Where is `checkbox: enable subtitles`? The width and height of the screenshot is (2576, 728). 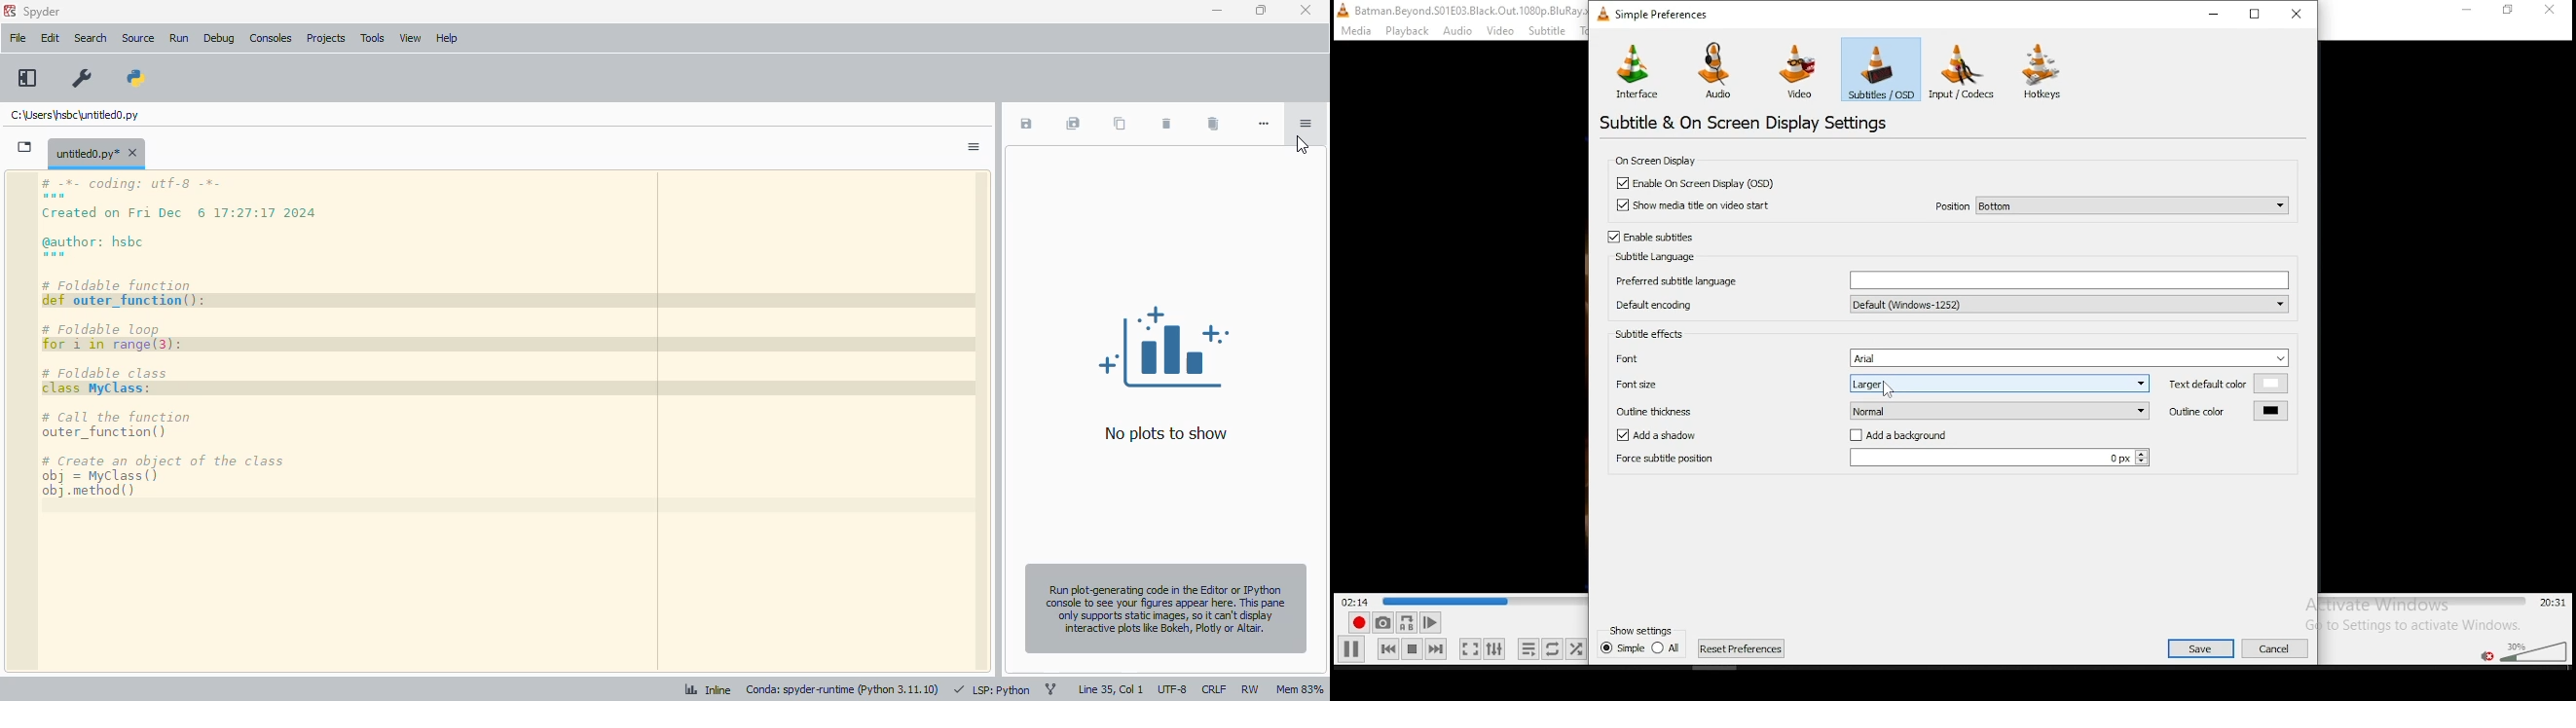 checkbox: enable subtitles is located at coordinates (1650, 237).